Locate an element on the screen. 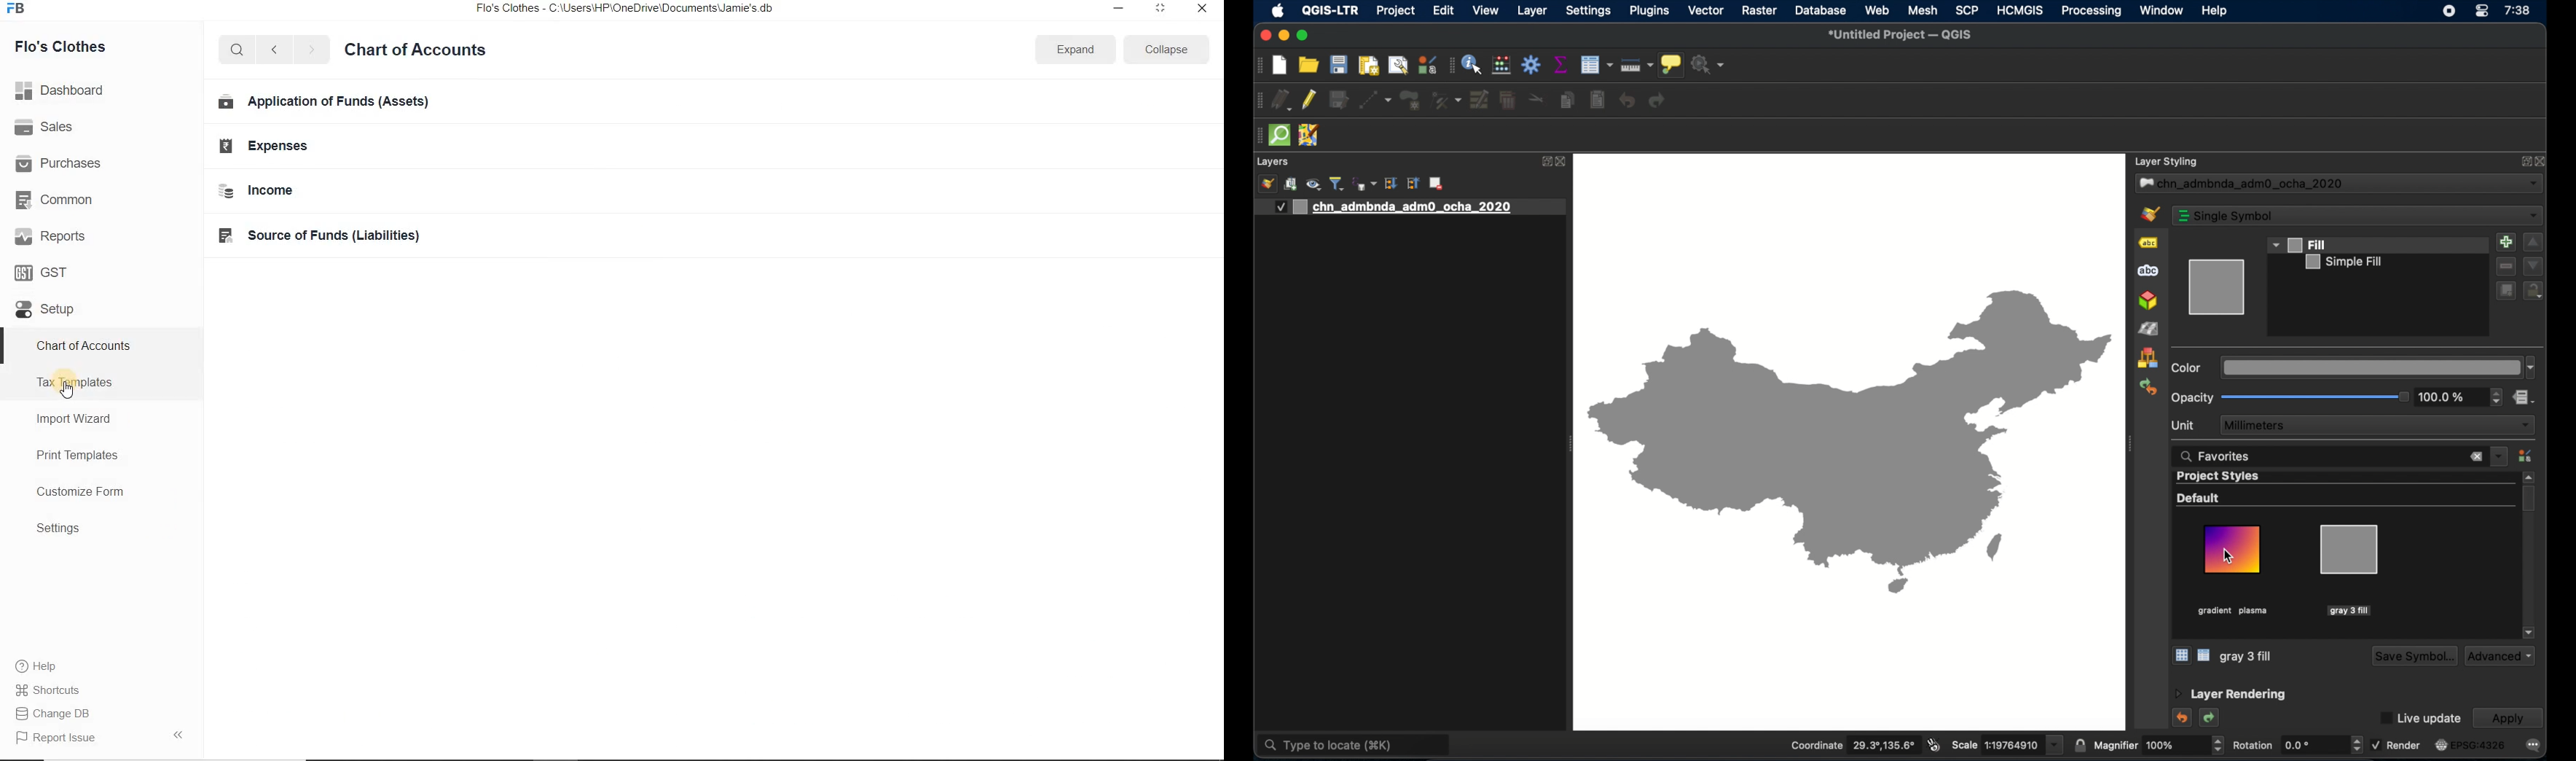 This screenshot has height=784, width=2576. GST is located at coordinates (101, 270).